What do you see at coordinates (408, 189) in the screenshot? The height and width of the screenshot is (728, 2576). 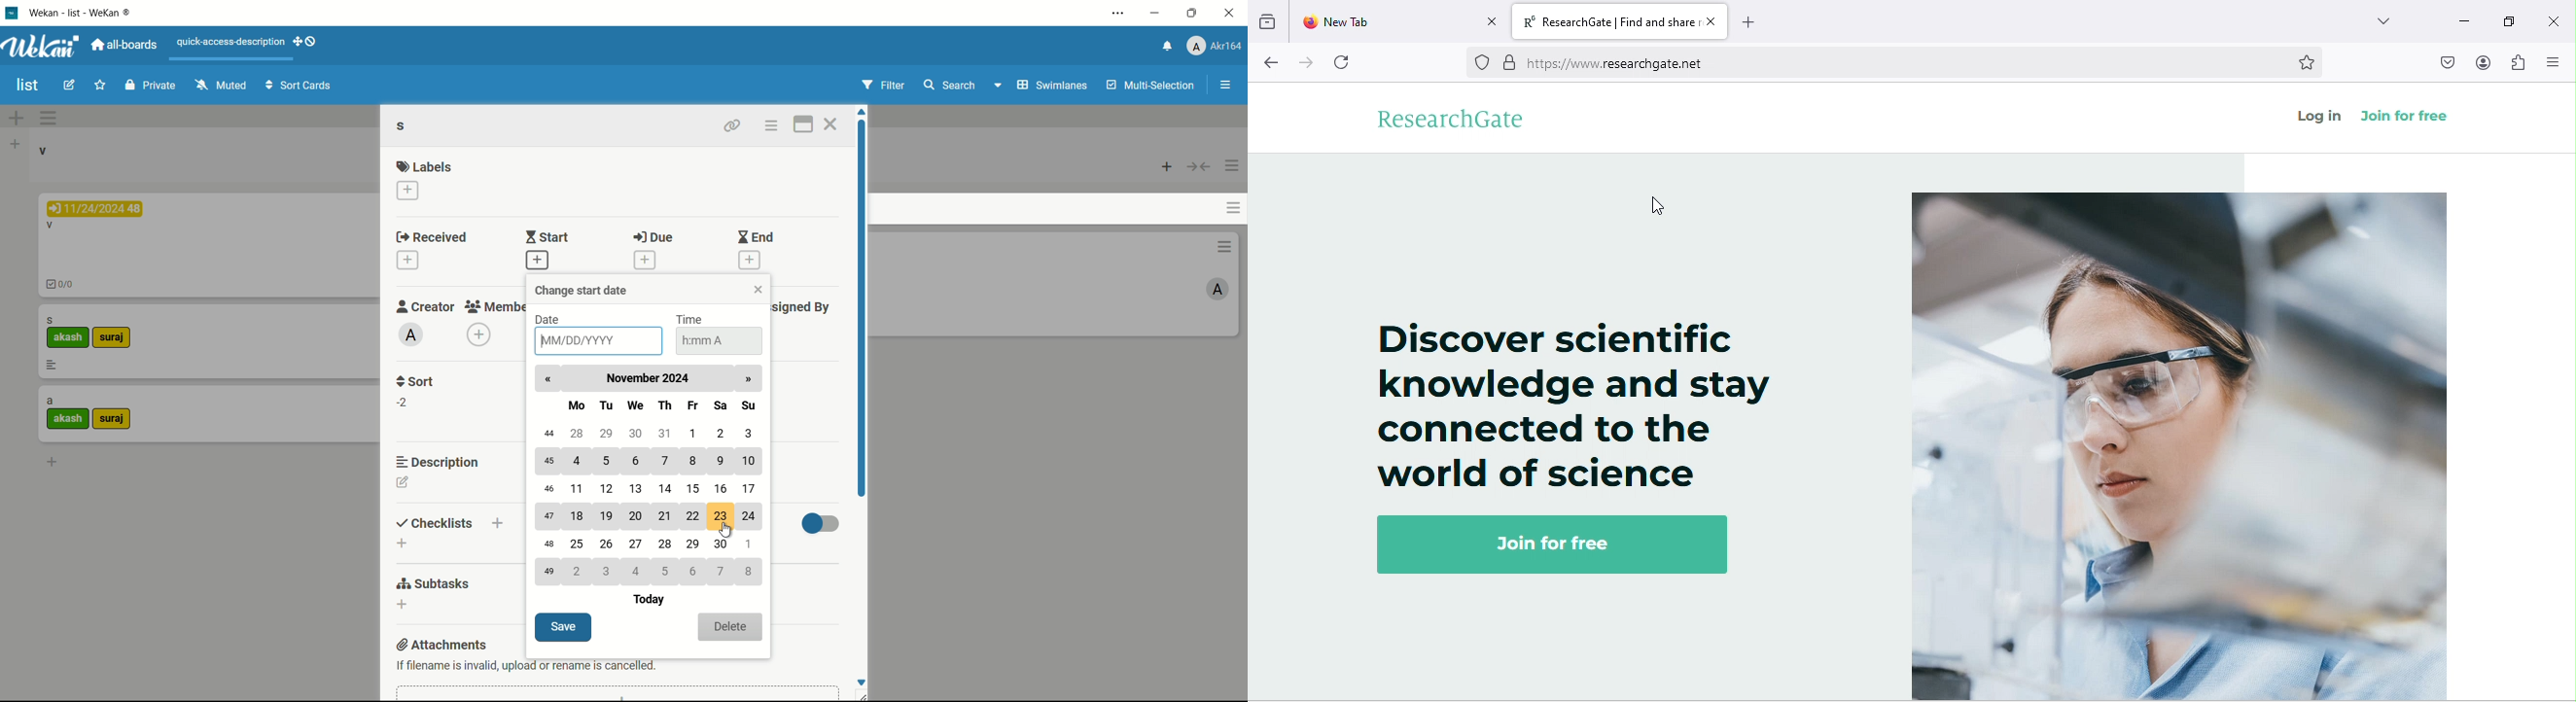 I see `add label` at bounding box center [408, 189].